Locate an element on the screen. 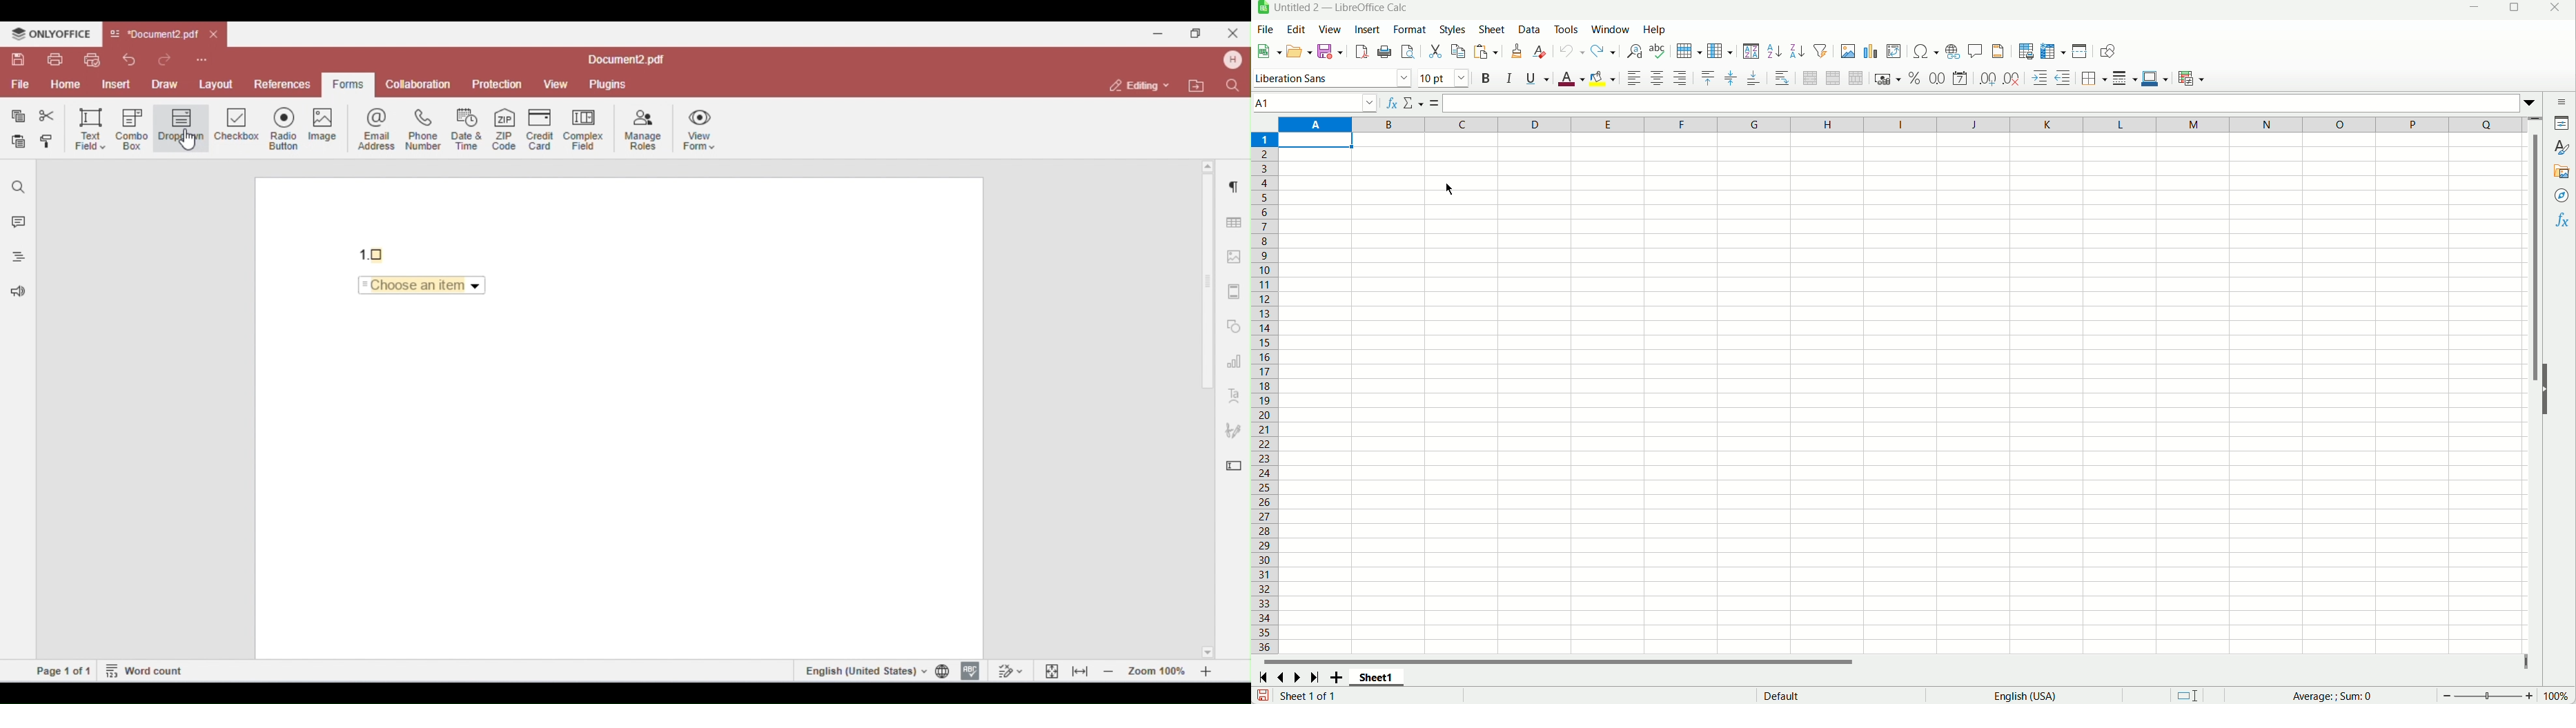 This screenshot has height=728, width=2576. Tools is located at coordinates (1566, 29).